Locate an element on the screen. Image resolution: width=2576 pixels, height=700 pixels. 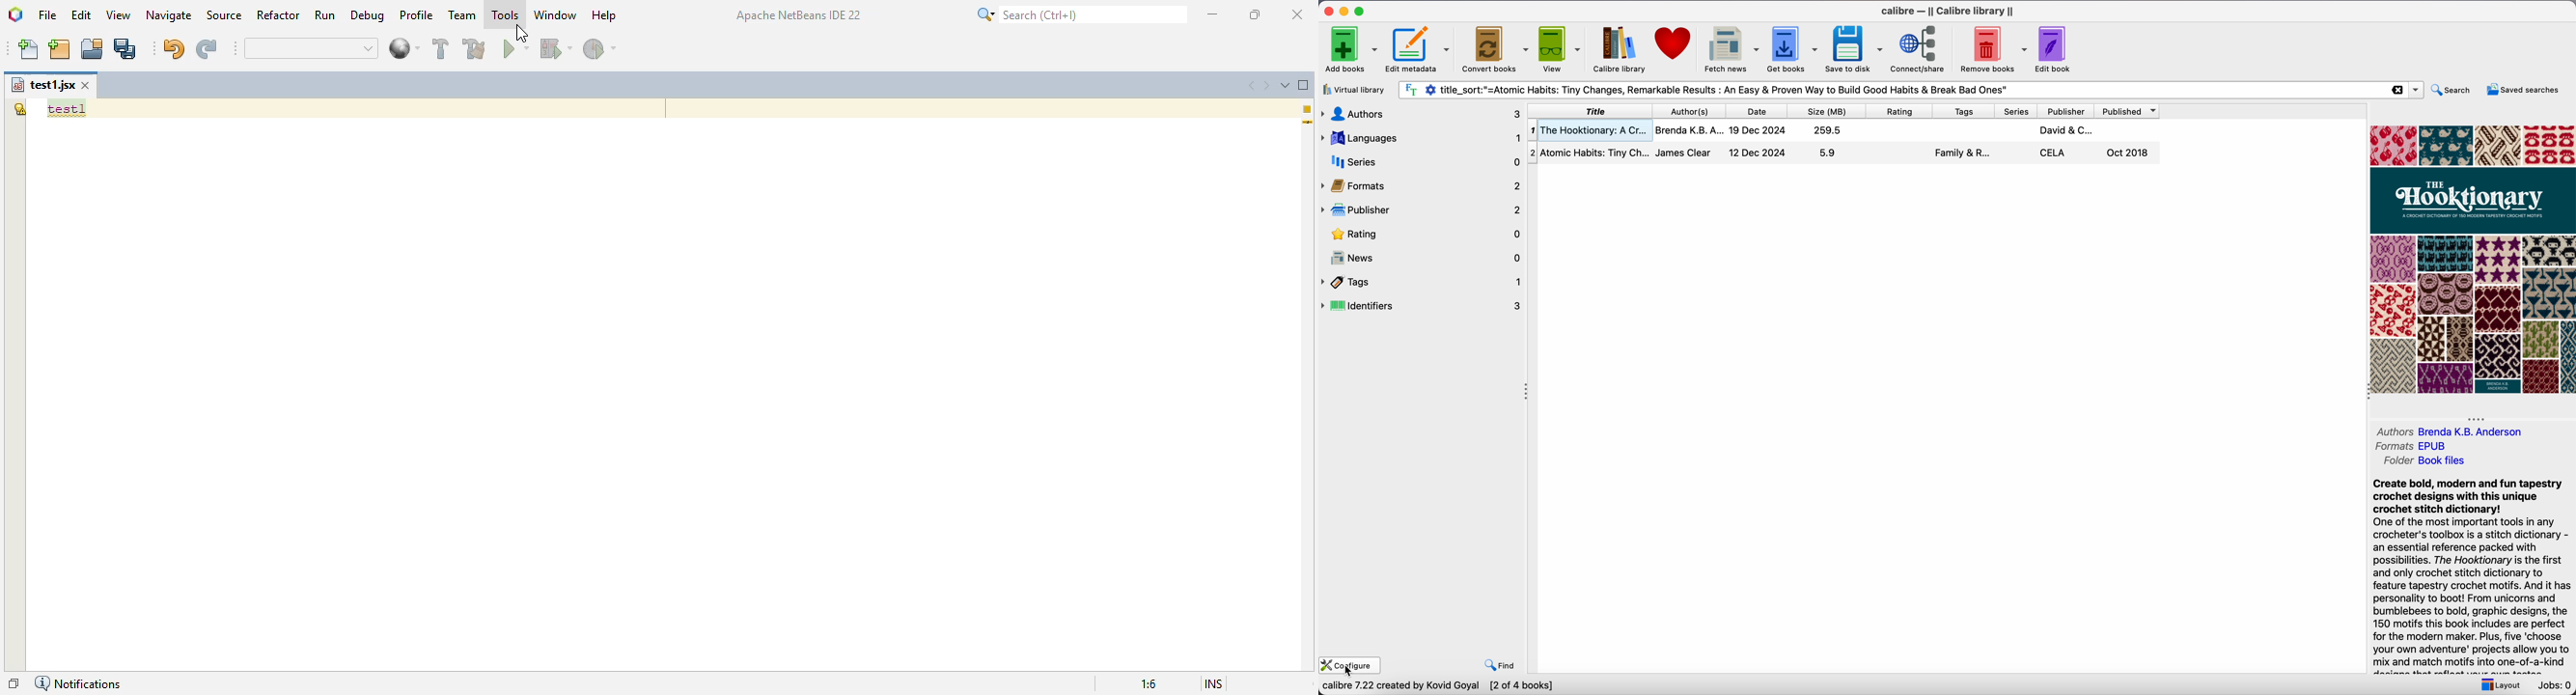
view is located at coordinates (1559, 49).